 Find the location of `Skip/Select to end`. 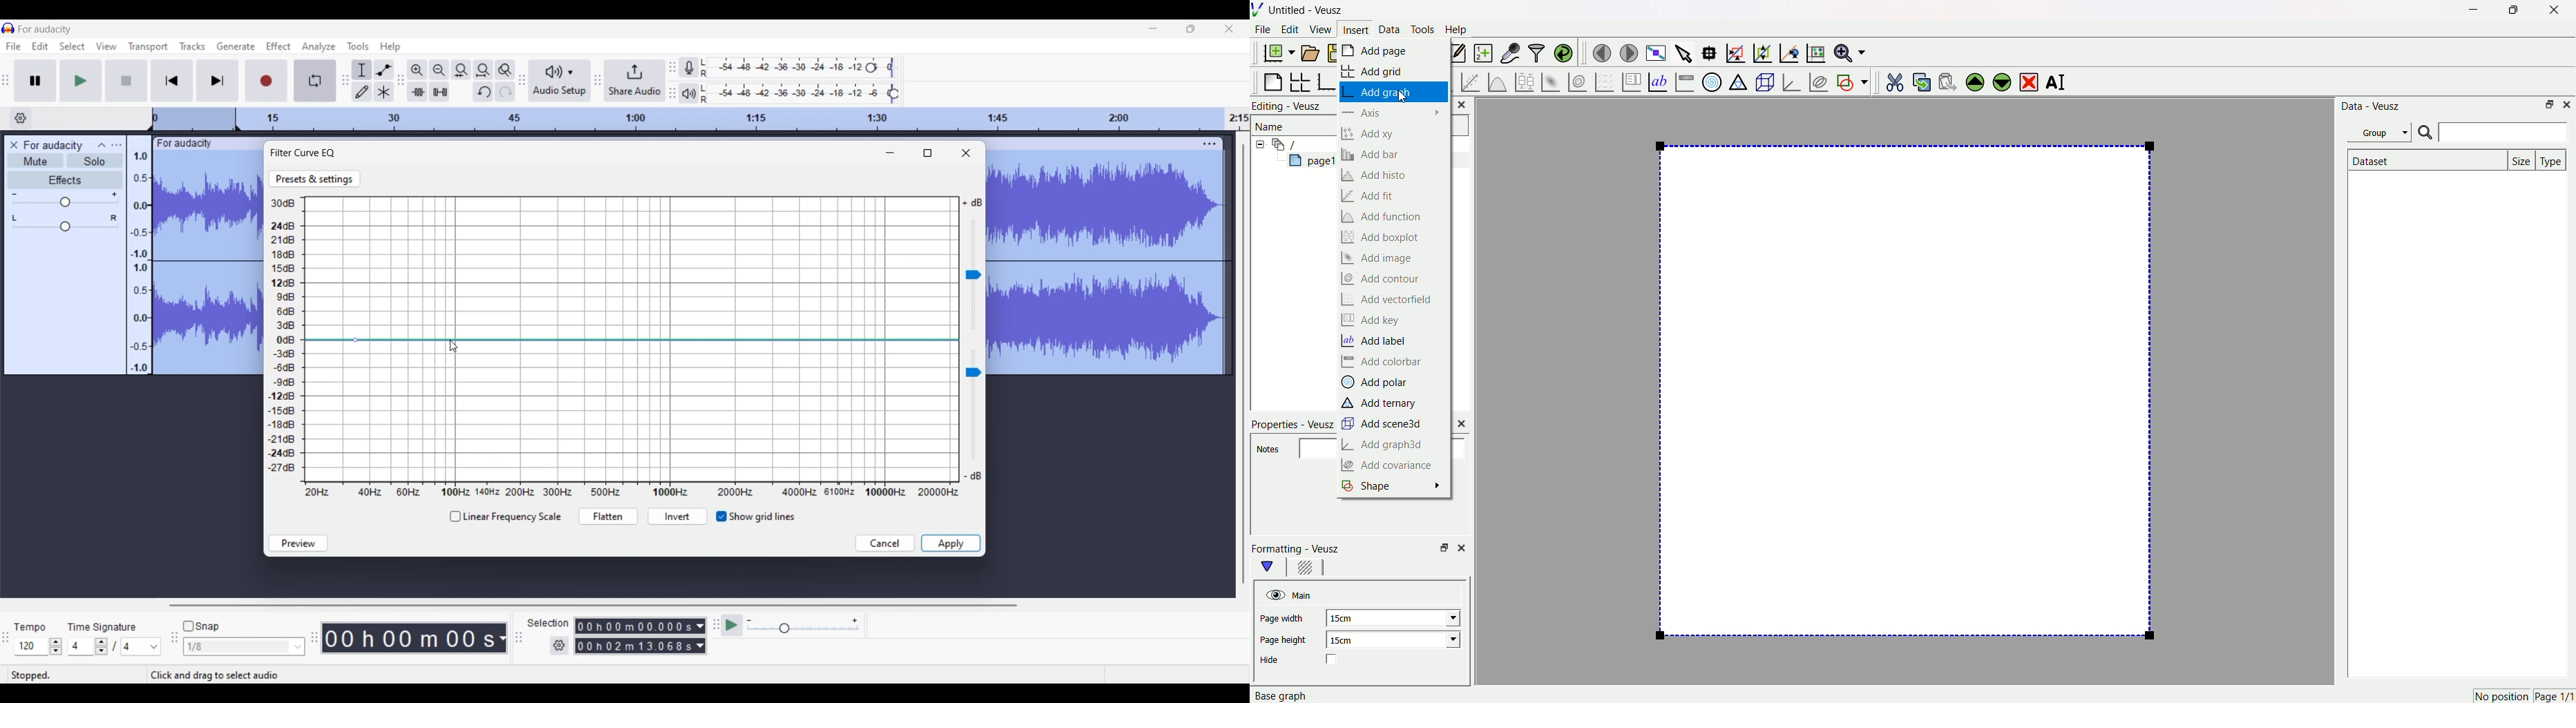

Skip/Select to end is located at coordinates (218, 81).